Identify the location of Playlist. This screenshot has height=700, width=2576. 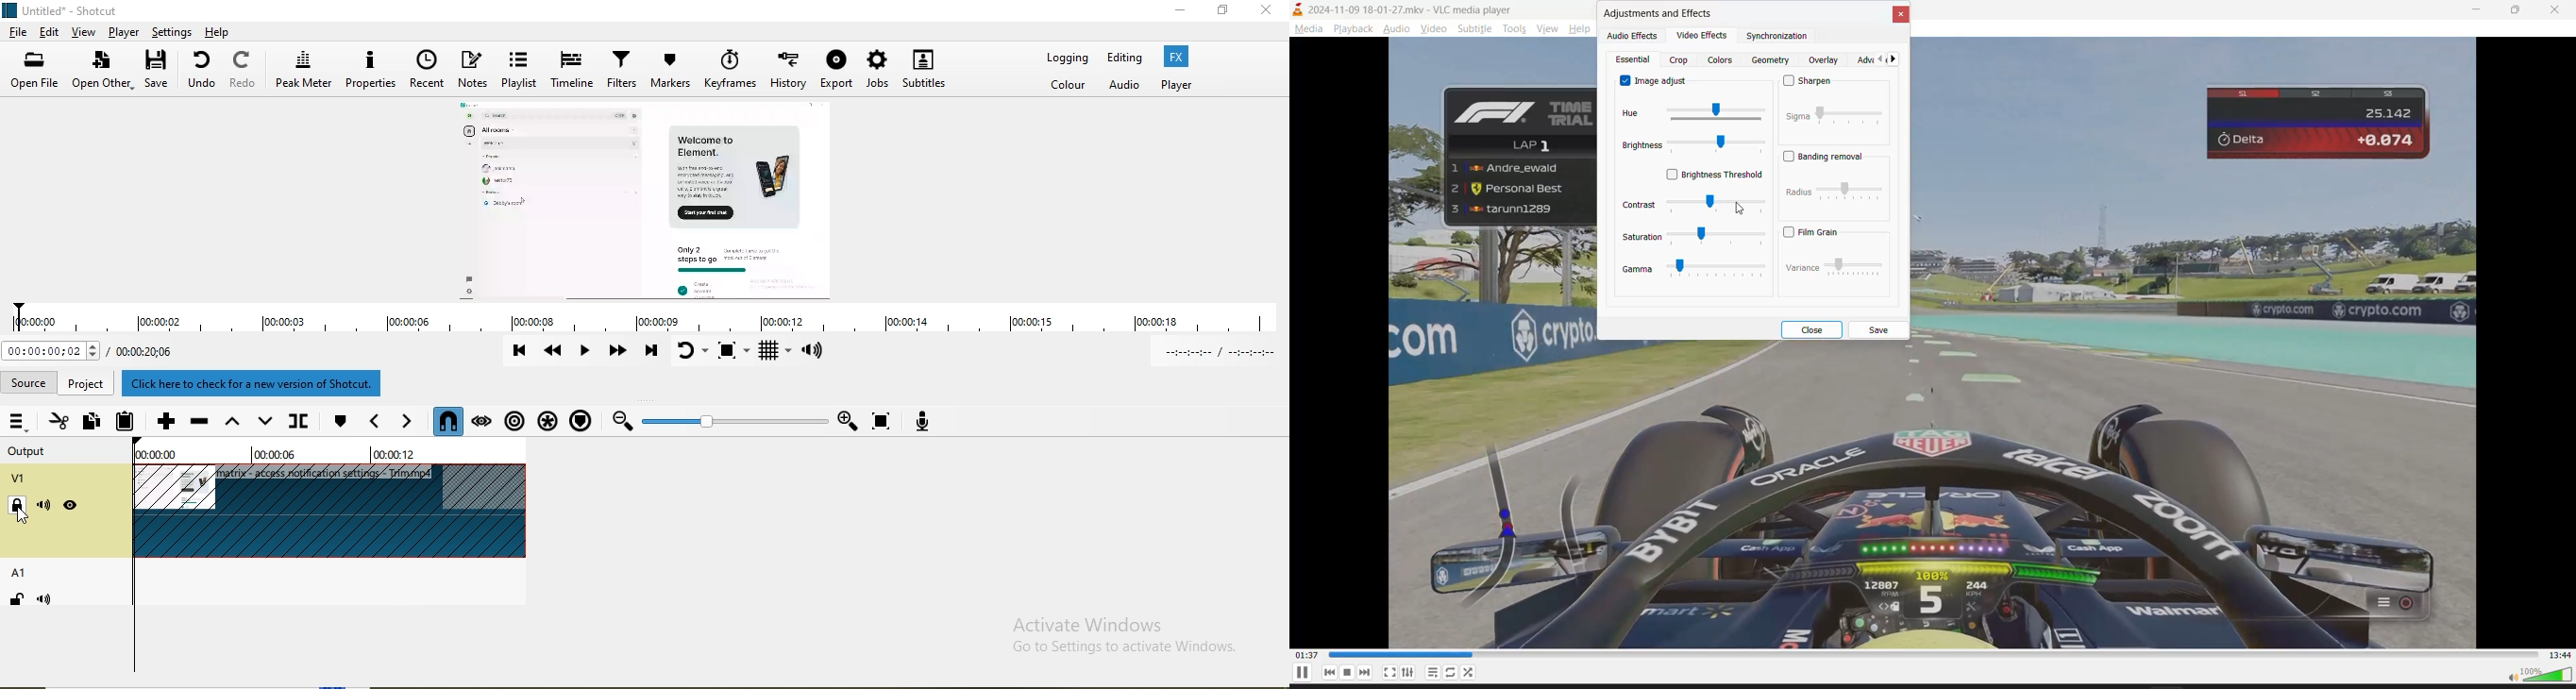
(519, 73).